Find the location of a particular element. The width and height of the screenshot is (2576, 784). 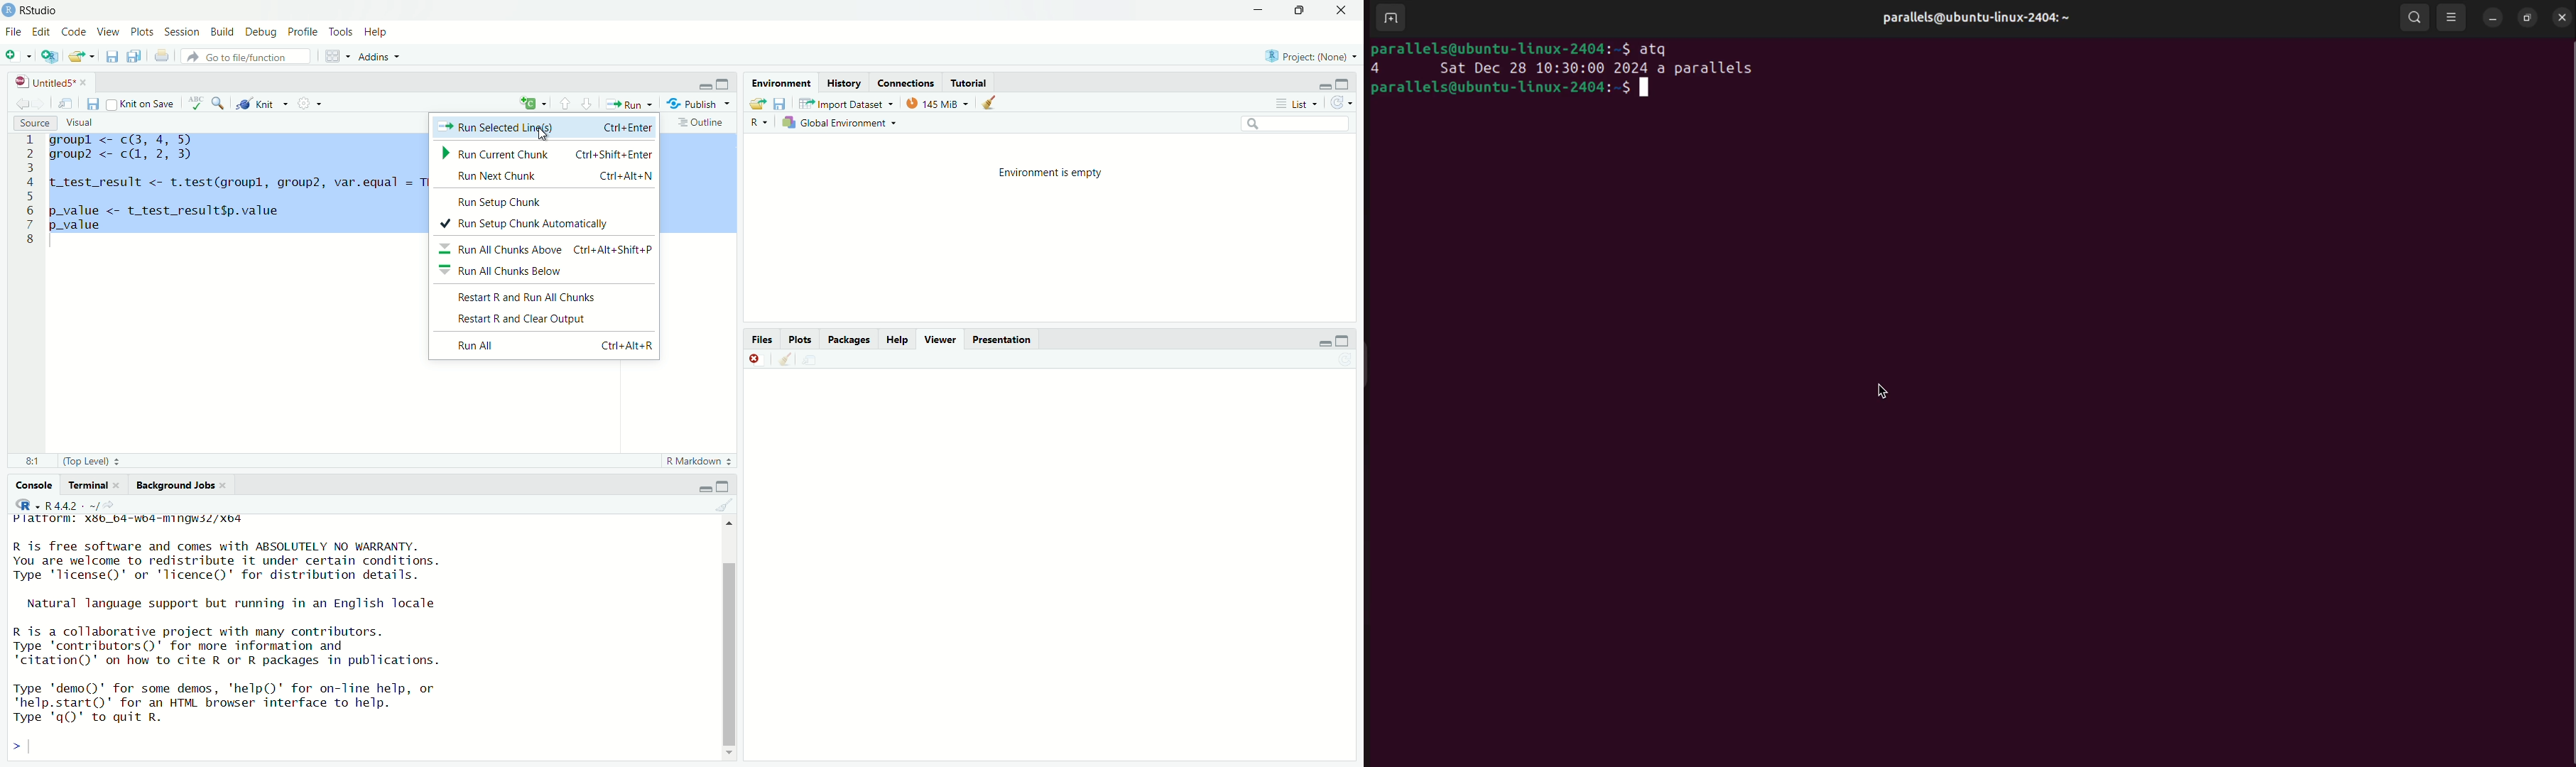

minimise is located at coordinates (1324, 342).